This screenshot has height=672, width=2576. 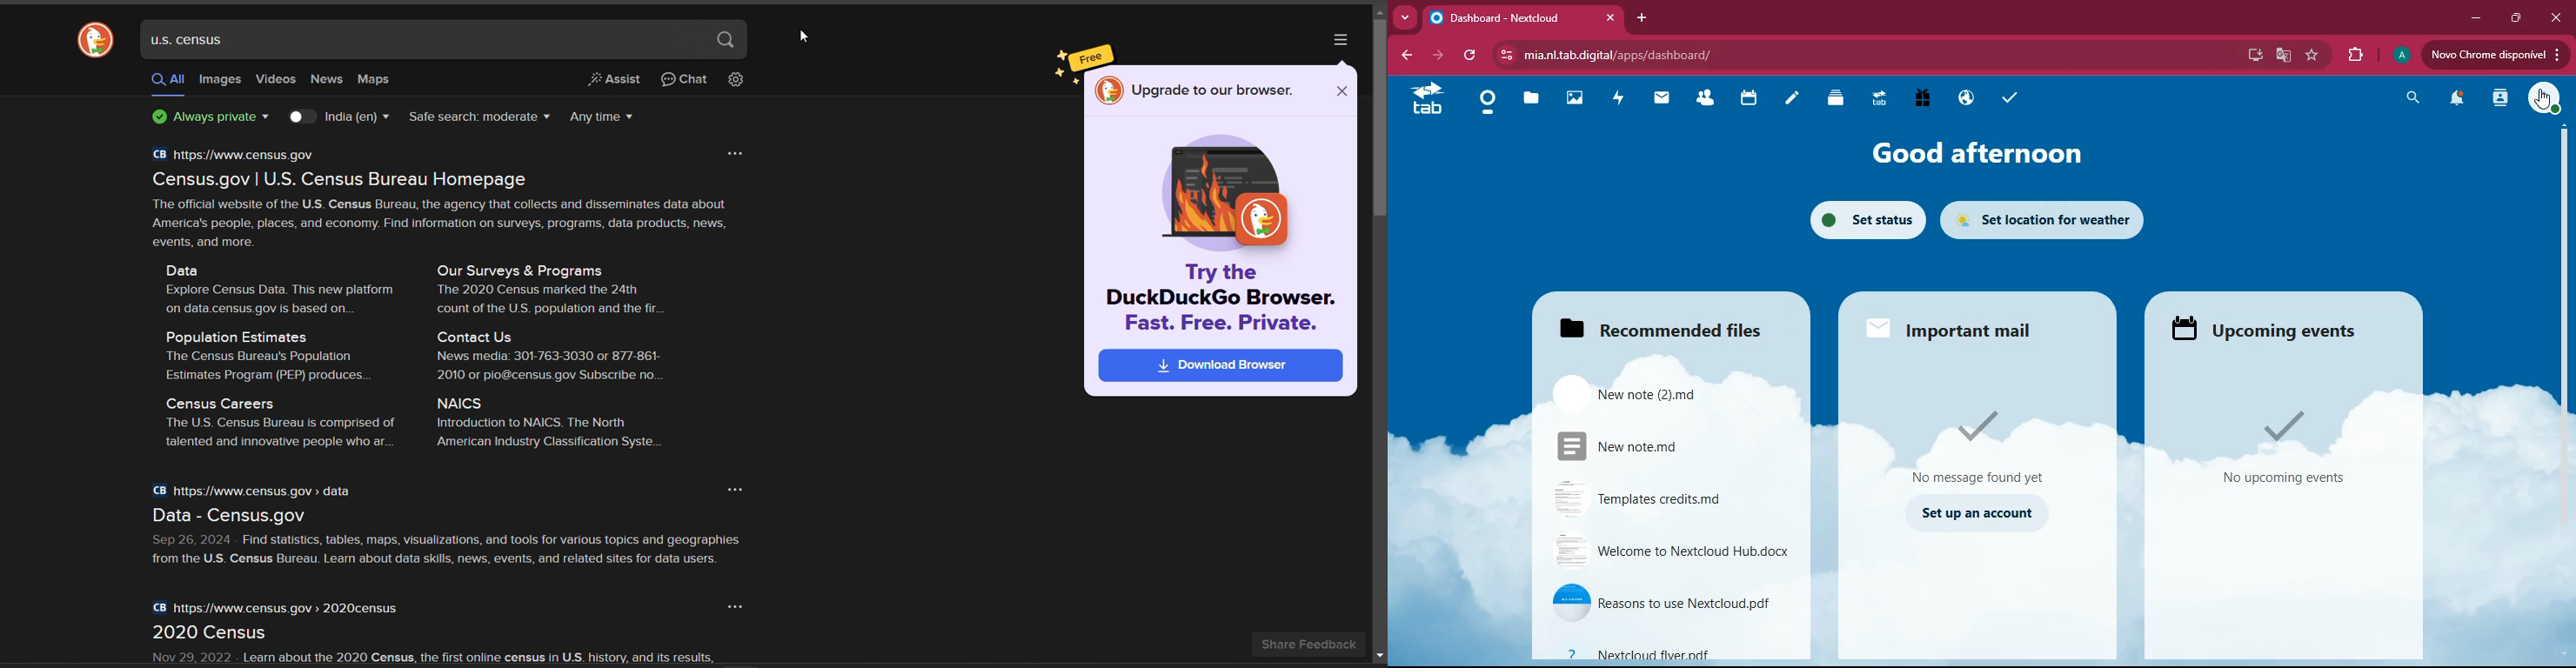 I want to click on favorites, so click(x=2314, y=57).